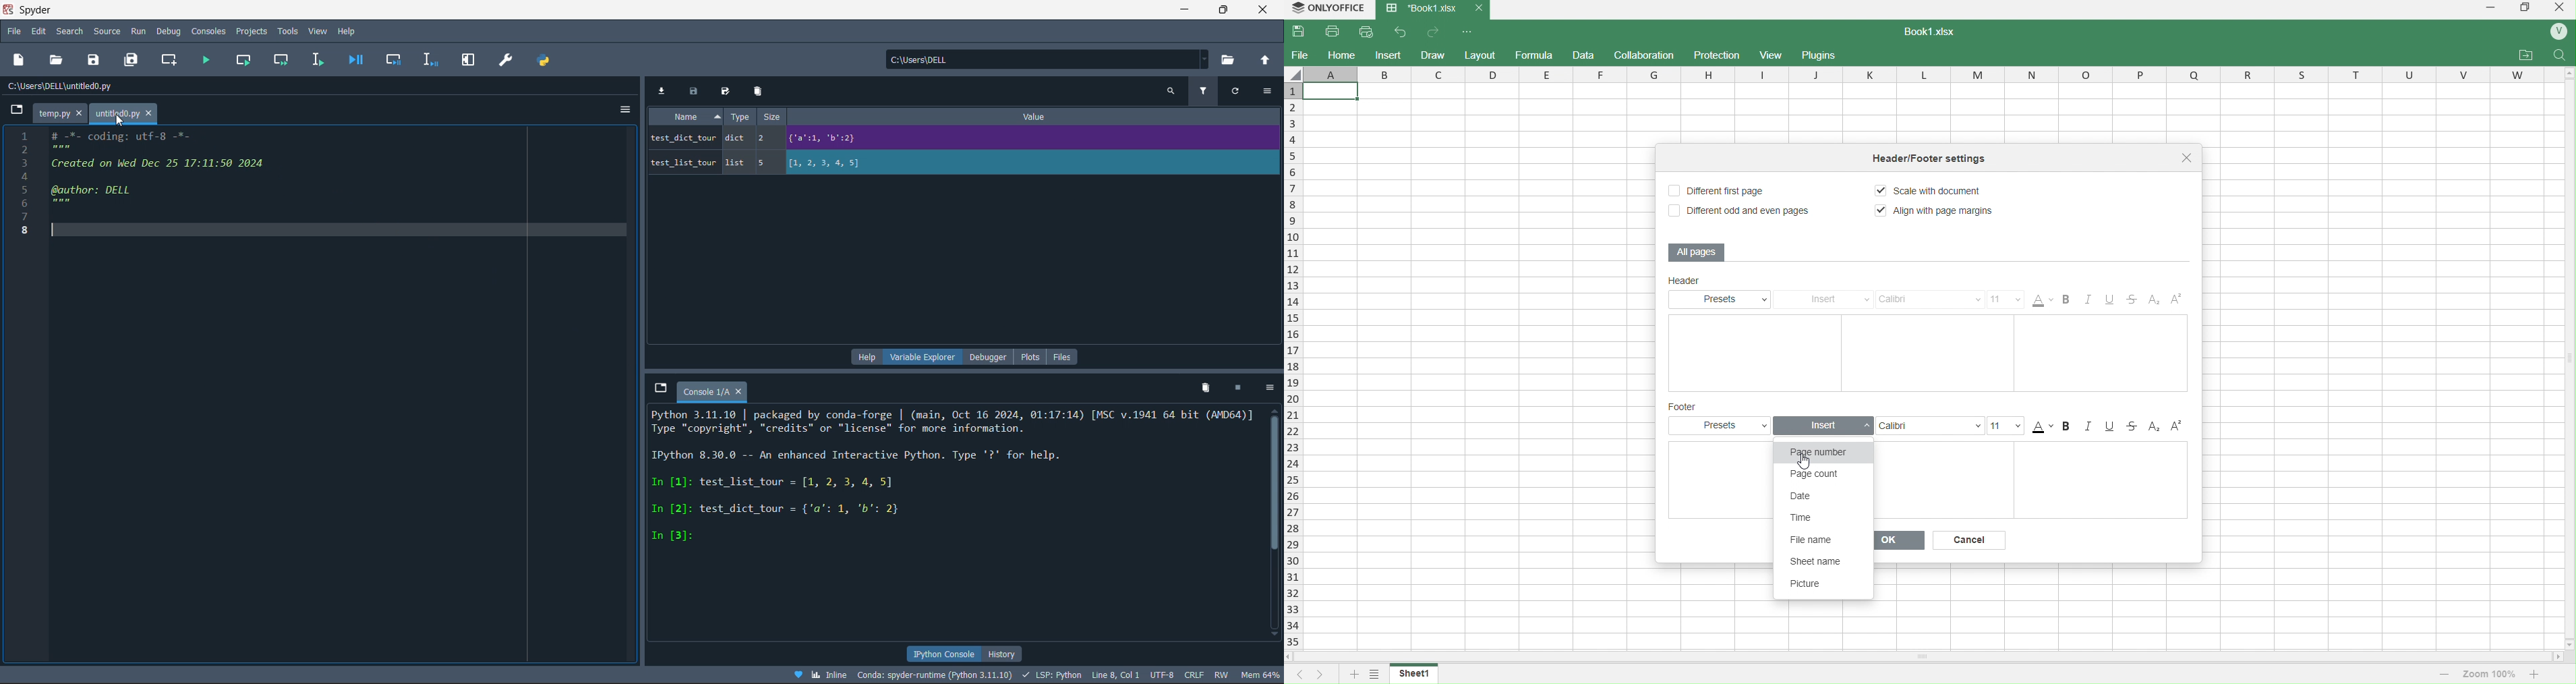  What do you see at coordinates (2043, 426) in the screenshot?
I see `Color` at bounding box center [2043, 426].